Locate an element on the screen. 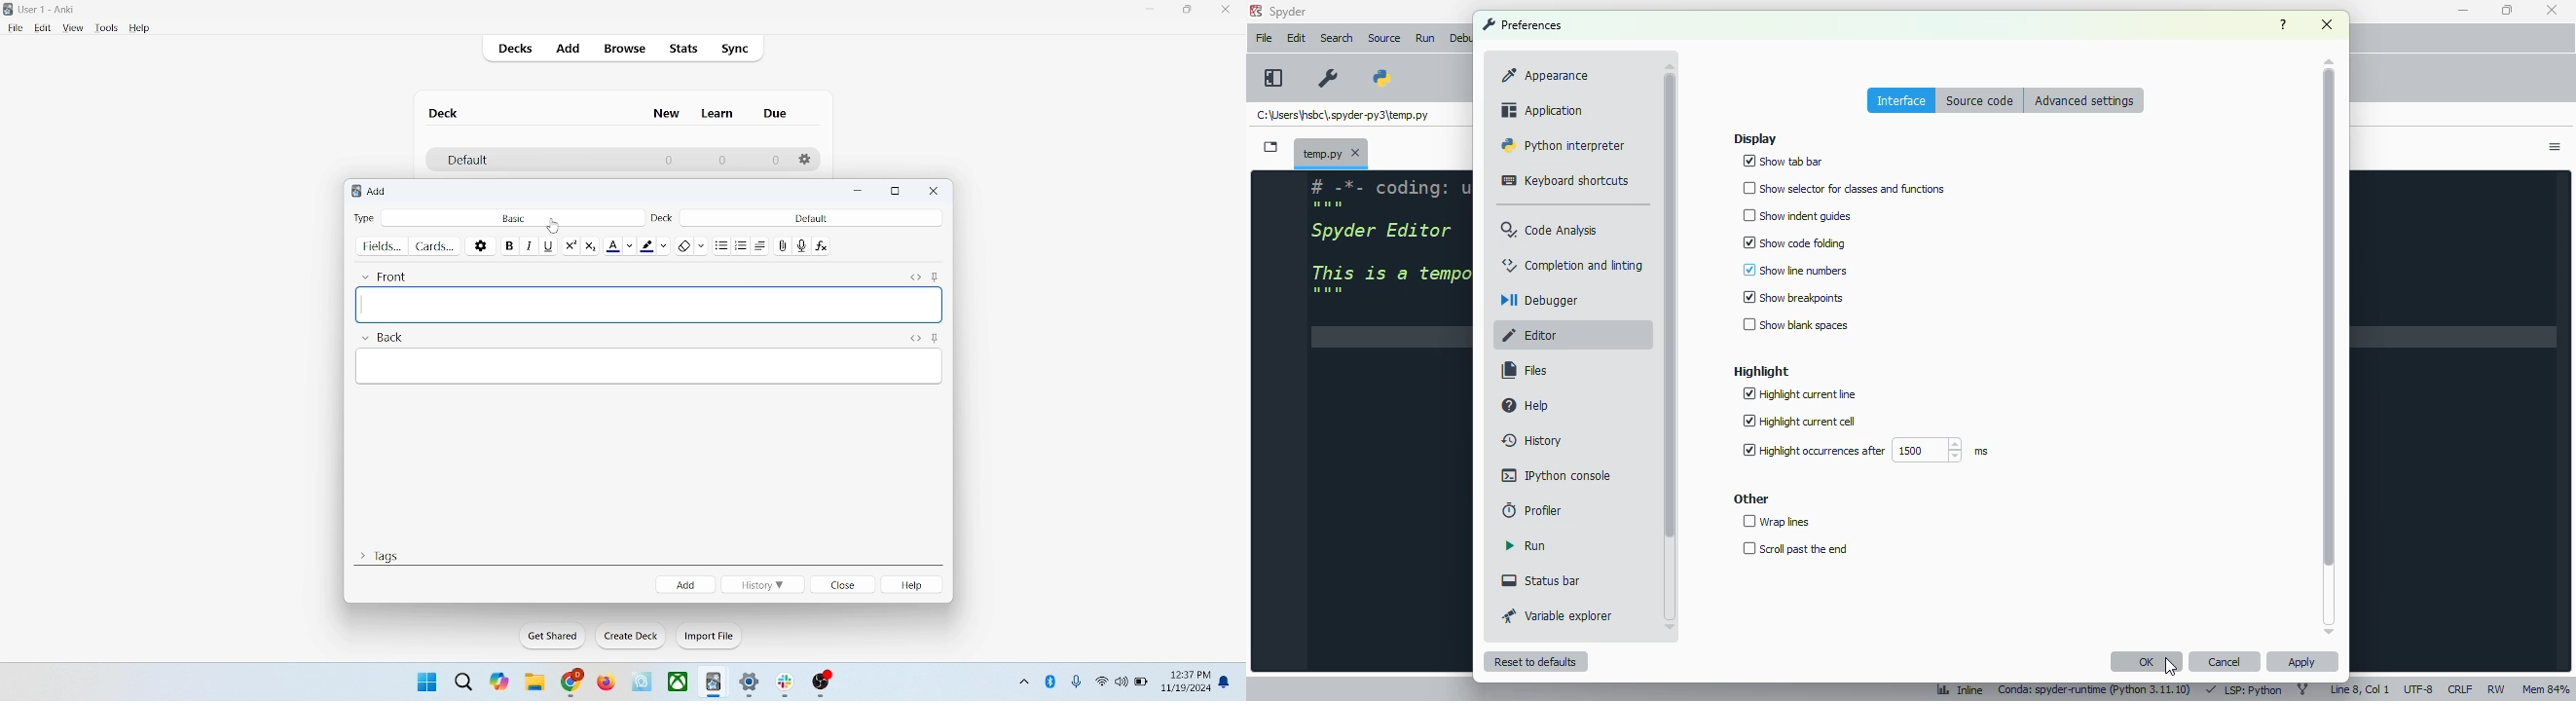 Image resolution: width=2576 pixels, height=728 pixels. reset to defaults is located at coordinates (1535, 661).